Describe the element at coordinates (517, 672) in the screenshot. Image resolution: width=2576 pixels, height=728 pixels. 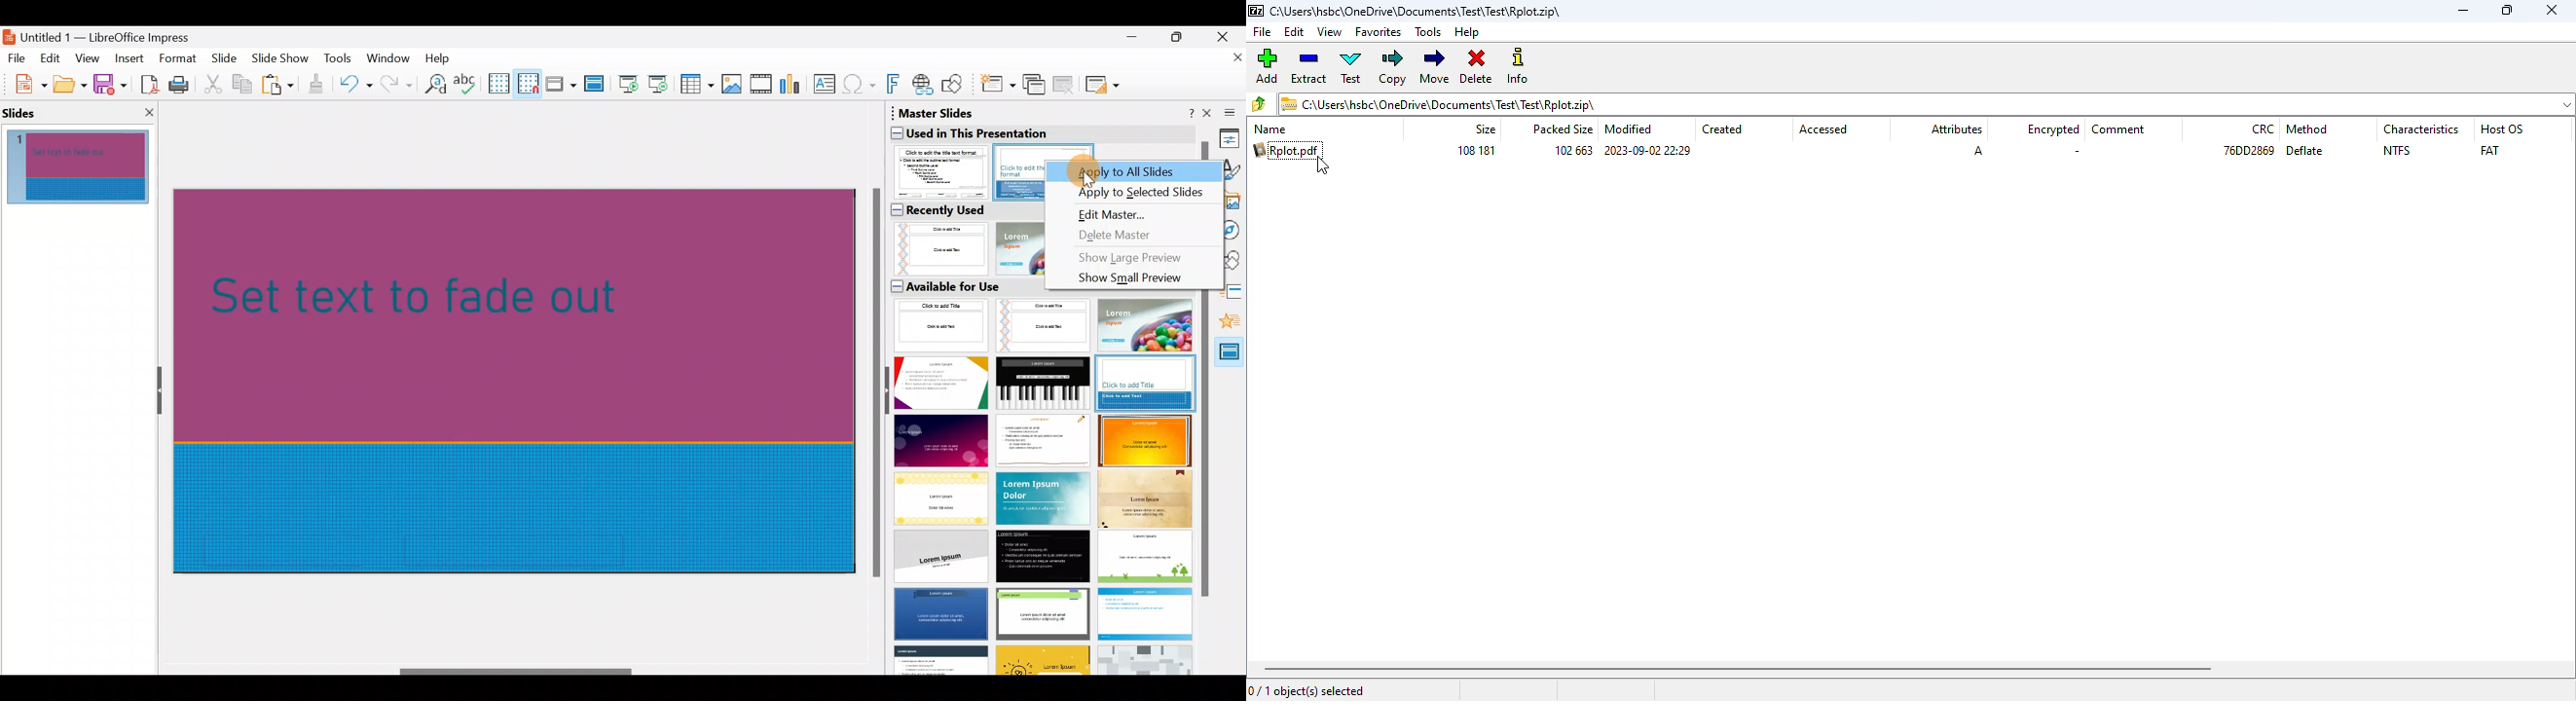
I see `Scroll bar` at that location.